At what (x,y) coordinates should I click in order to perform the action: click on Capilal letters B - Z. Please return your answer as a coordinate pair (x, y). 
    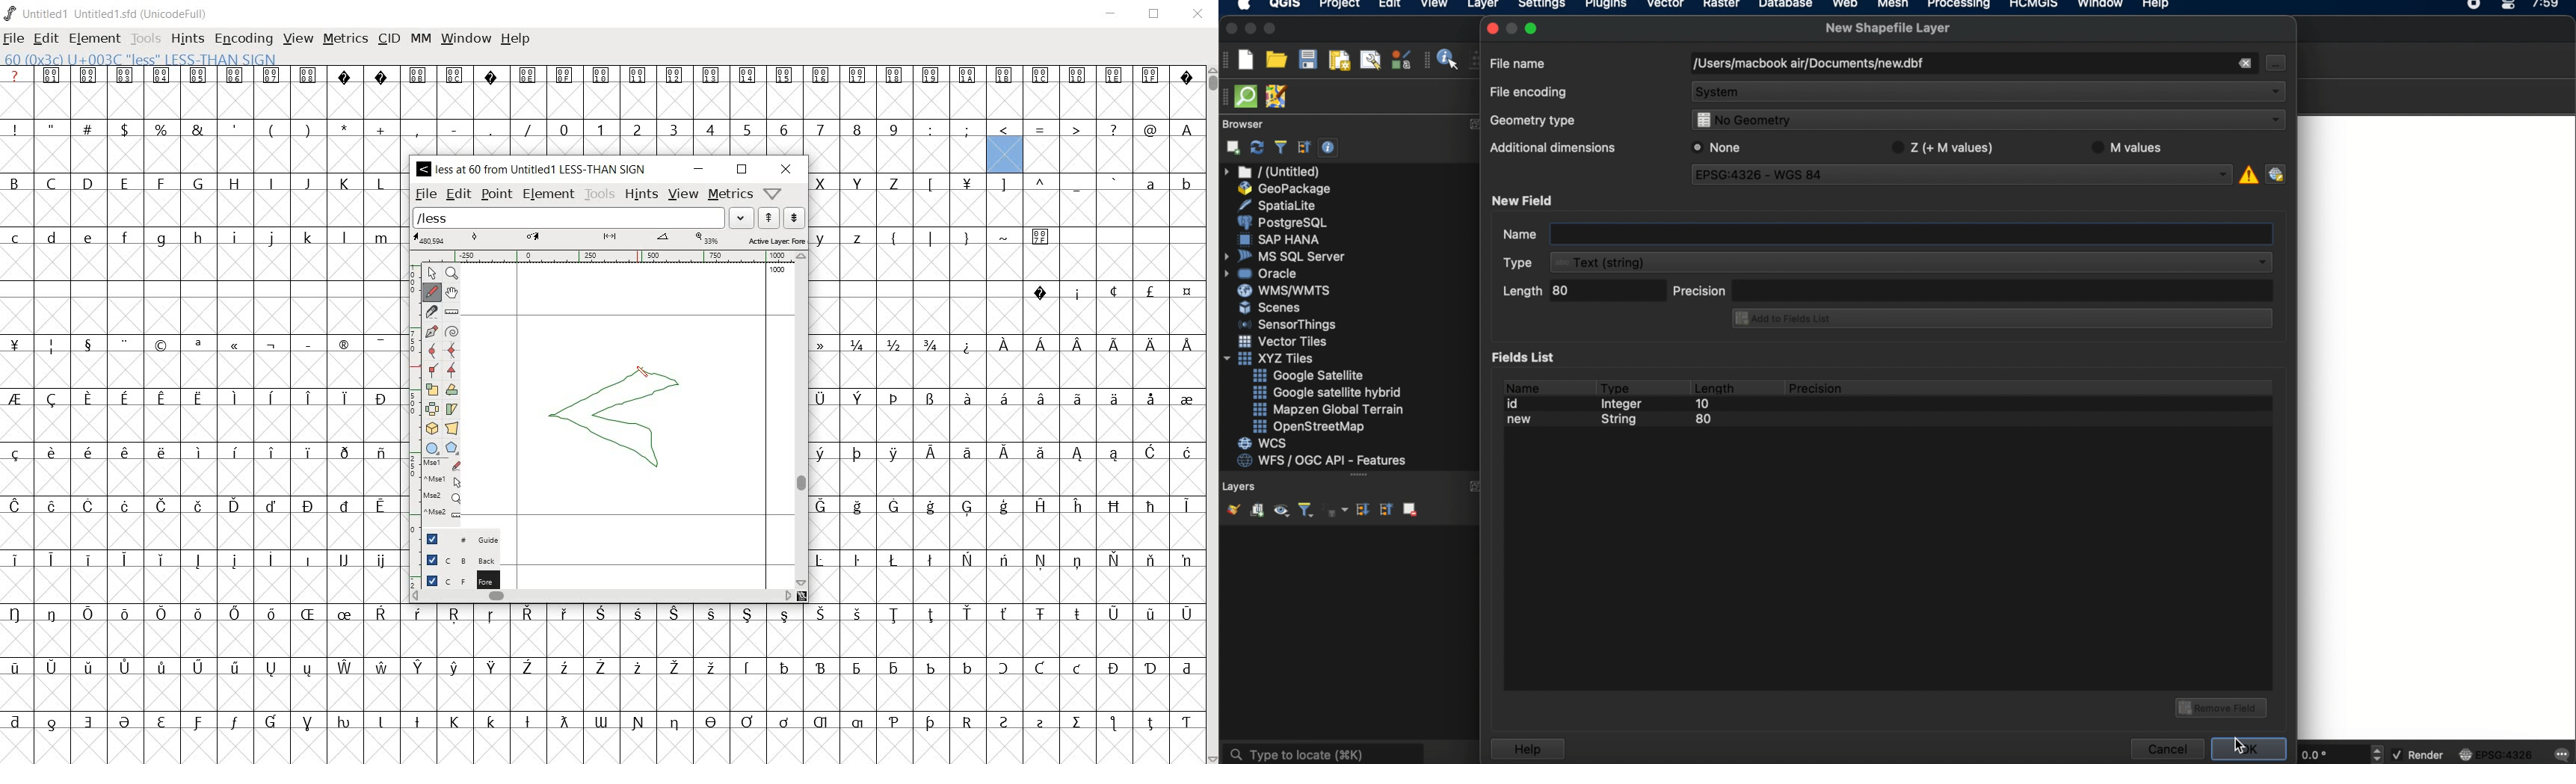
    Looking at the image, I should click on (201, 183).